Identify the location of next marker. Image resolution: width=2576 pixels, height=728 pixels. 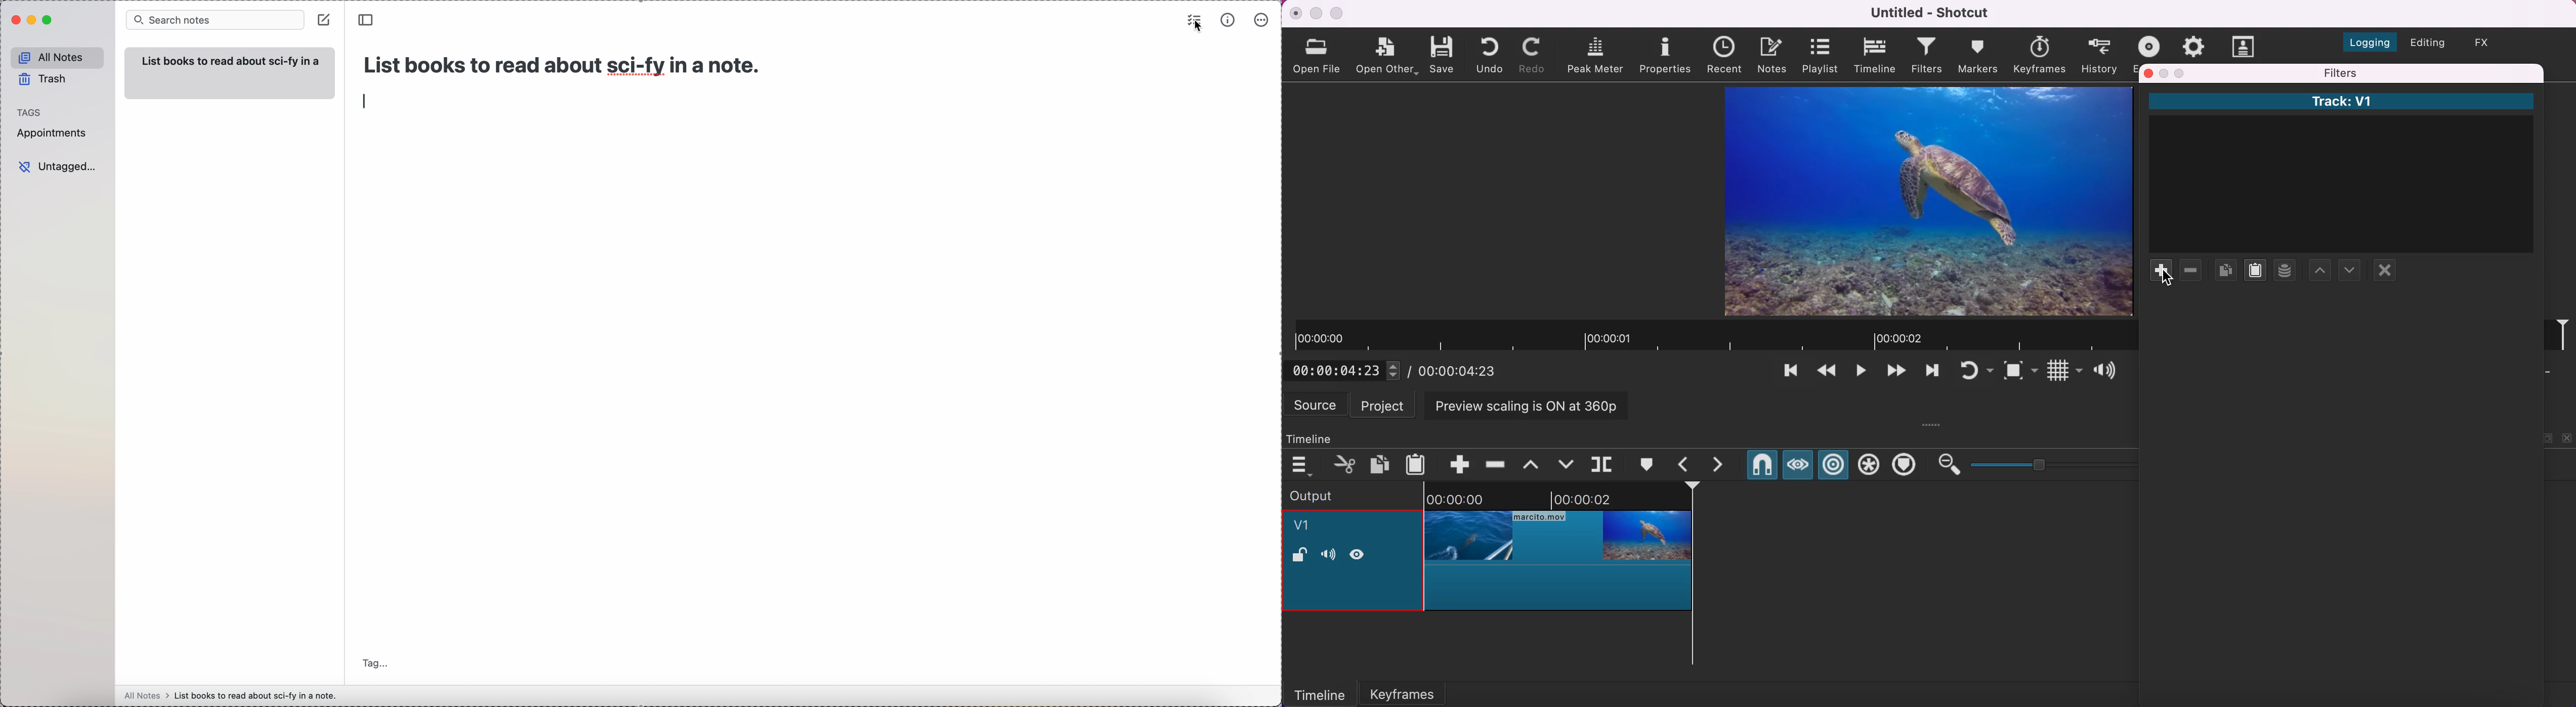
(1724, 465).